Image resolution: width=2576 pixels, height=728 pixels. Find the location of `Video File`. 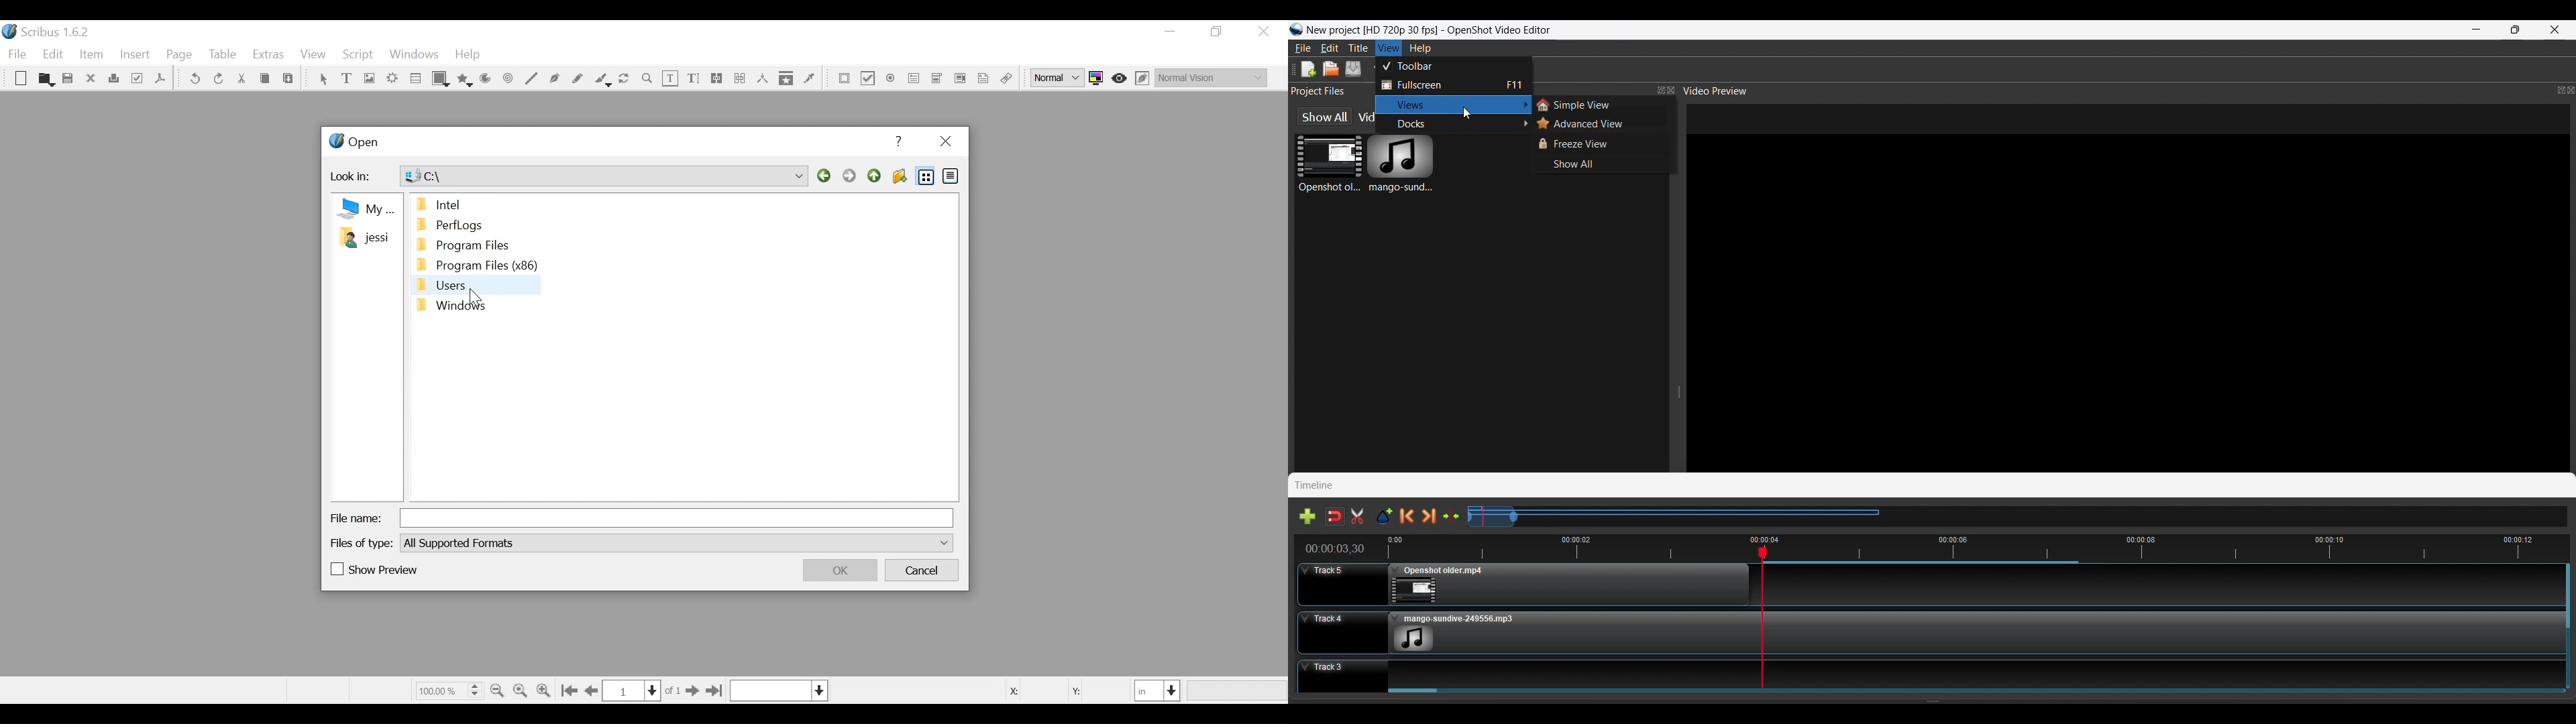

Video File is located at coordinates (1329, 164).